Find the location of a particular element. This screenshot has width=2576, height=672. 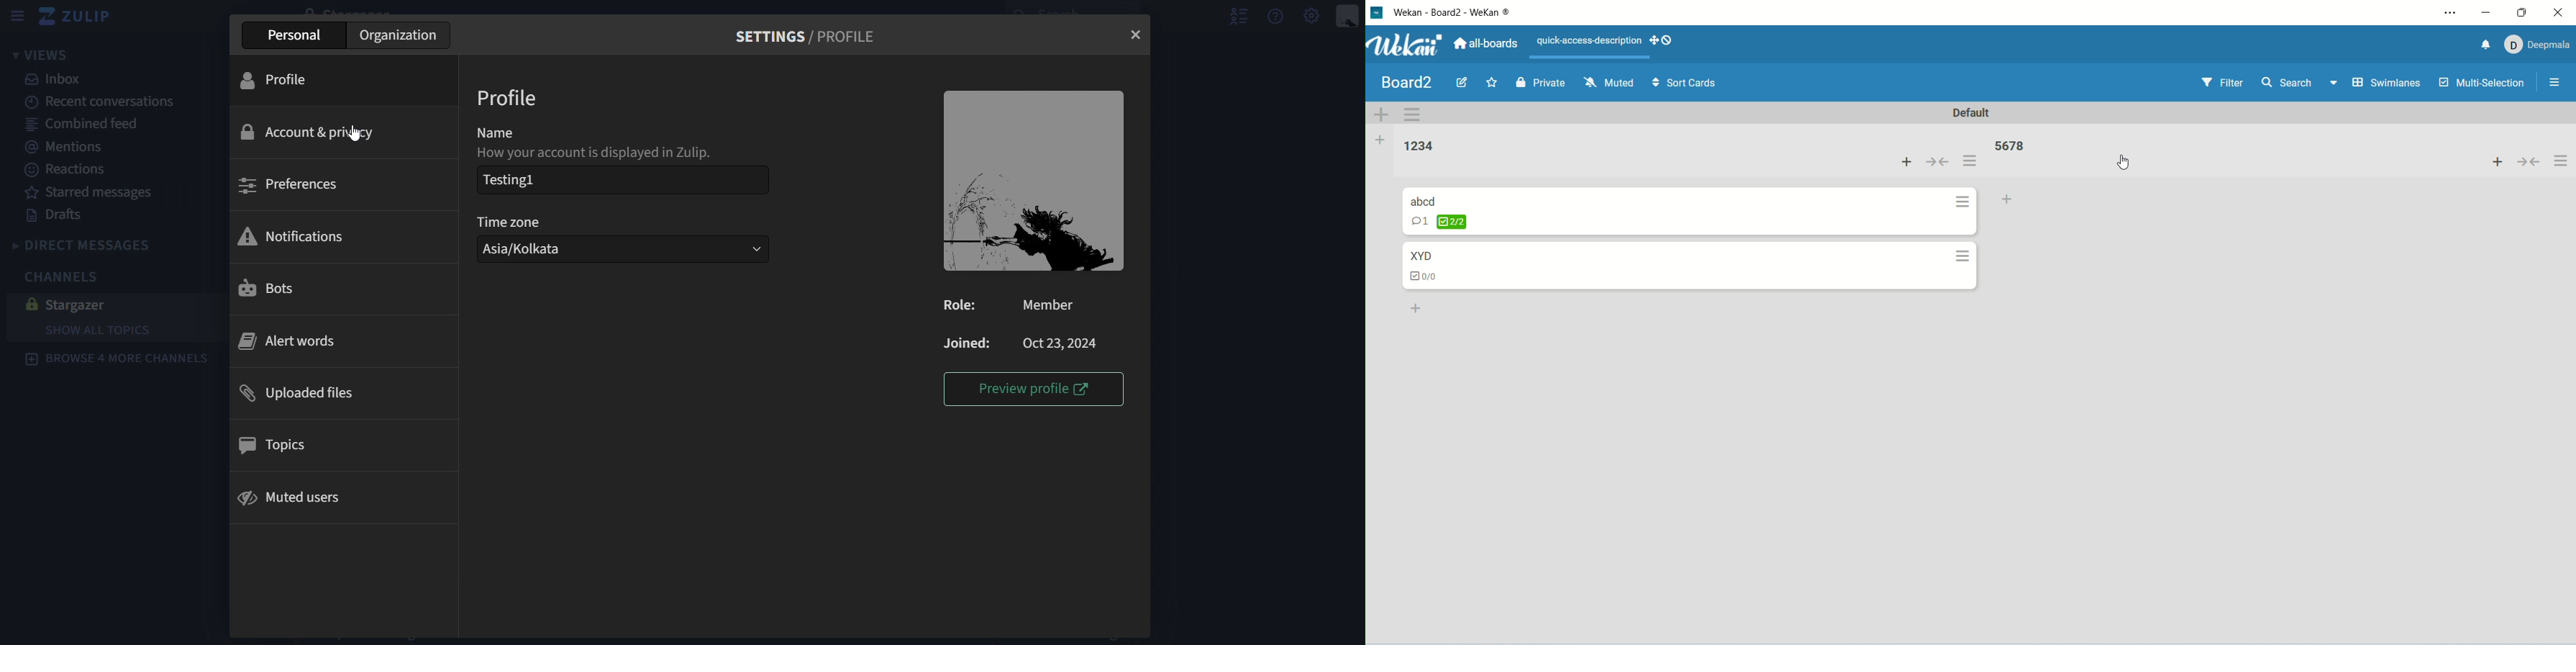

search is located at coordinates (2301, 84).